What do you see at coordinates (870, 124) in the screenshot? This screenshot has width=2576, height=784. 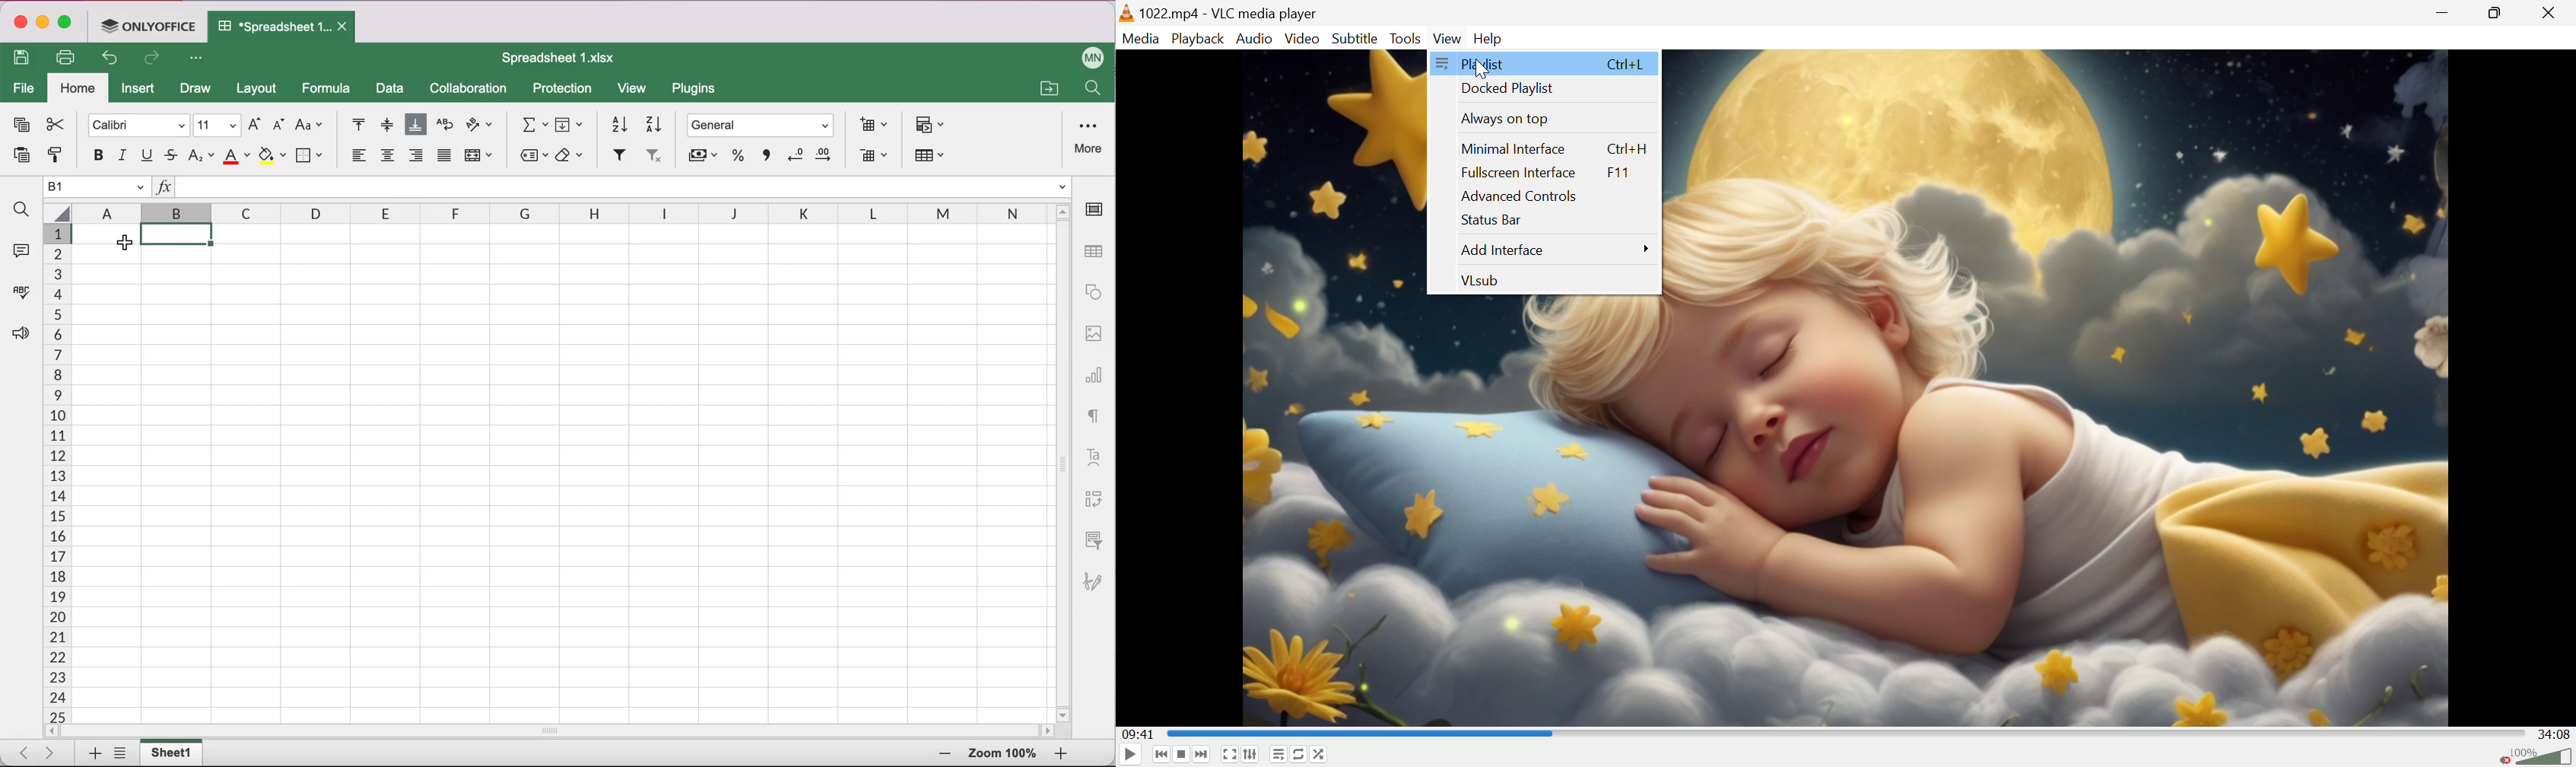 I see `insert cells` at bounding box center [870, 124].